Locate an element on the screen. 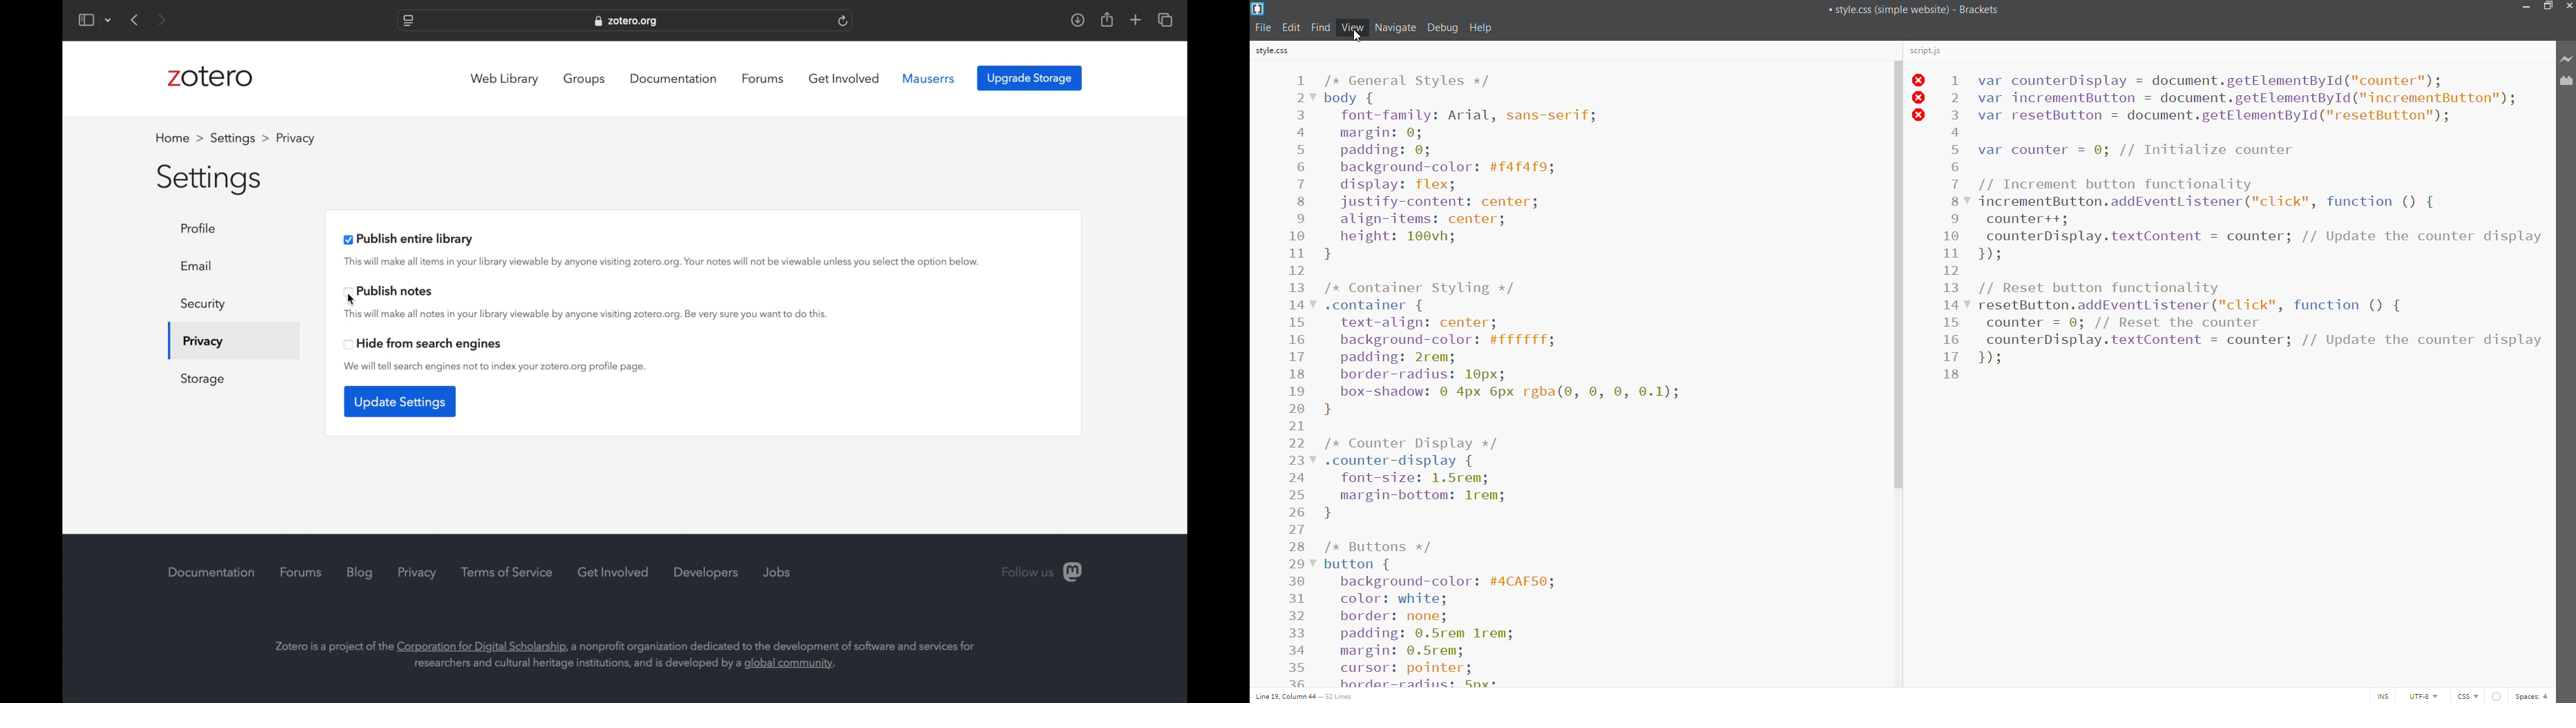 The image size is (2576, 728). show tab overview is located at coordinates (1166, 20).